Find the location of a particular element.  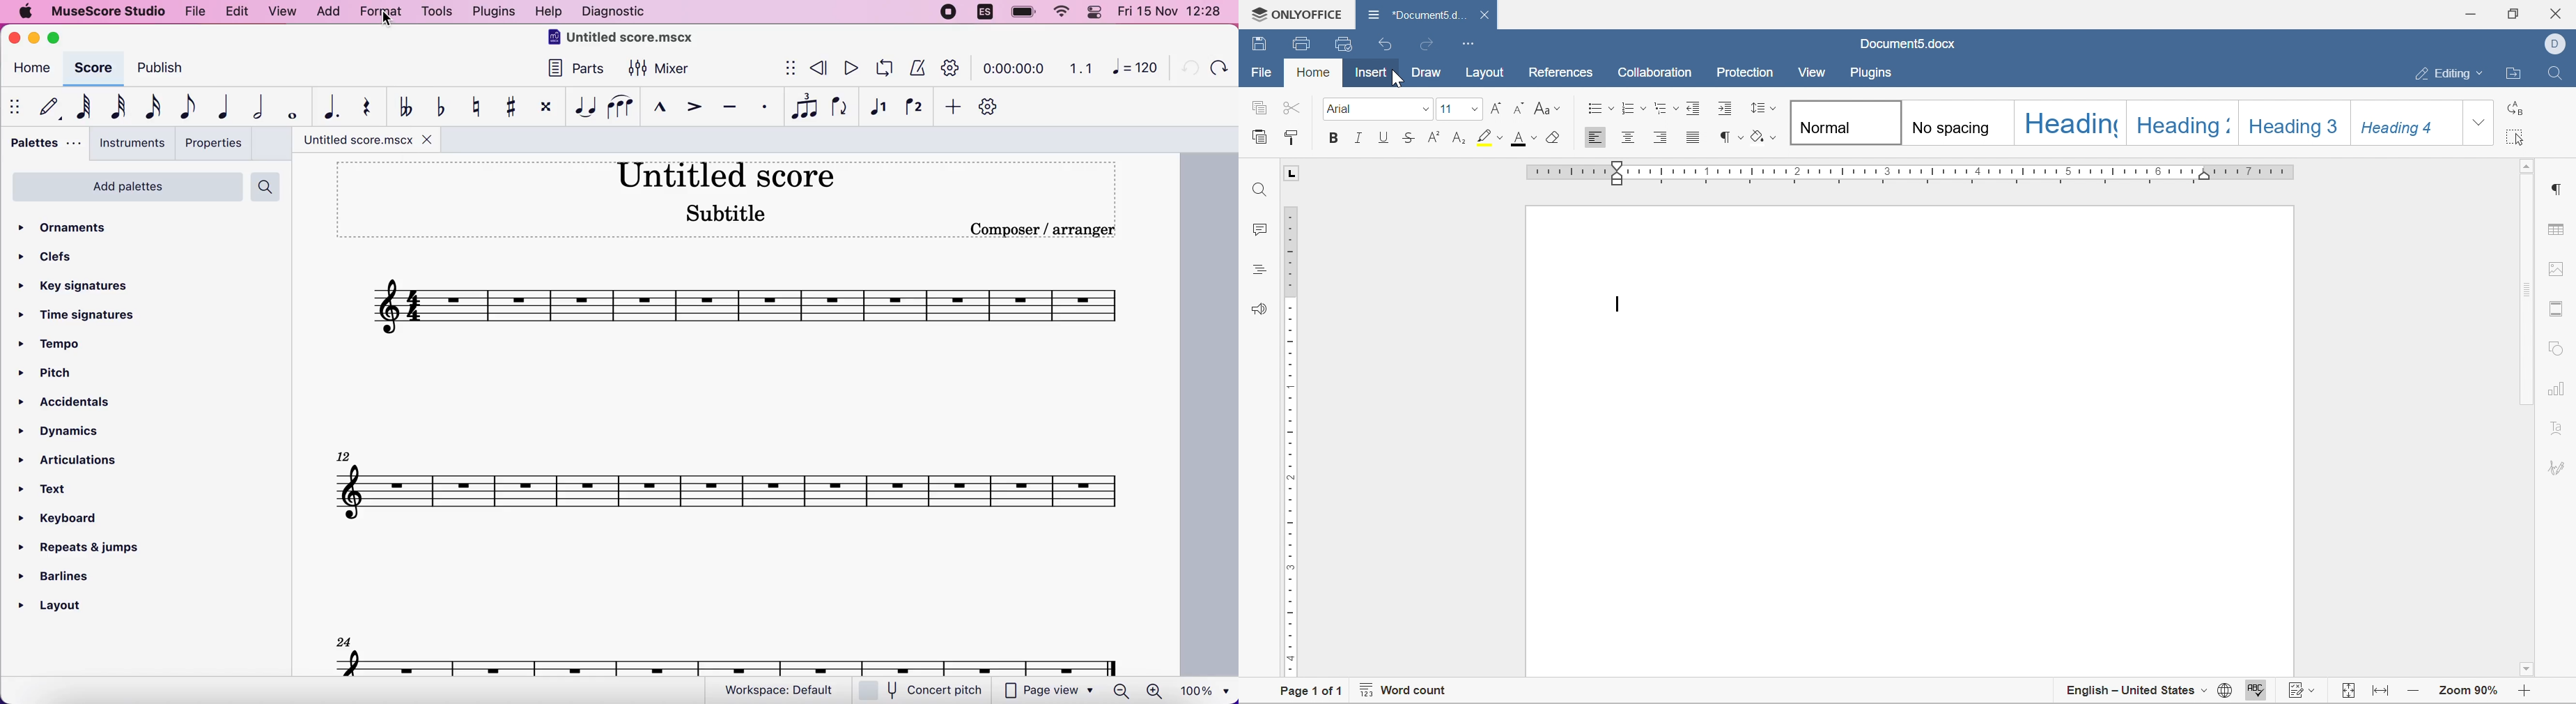

palettes is located at coordinates (43, 146).